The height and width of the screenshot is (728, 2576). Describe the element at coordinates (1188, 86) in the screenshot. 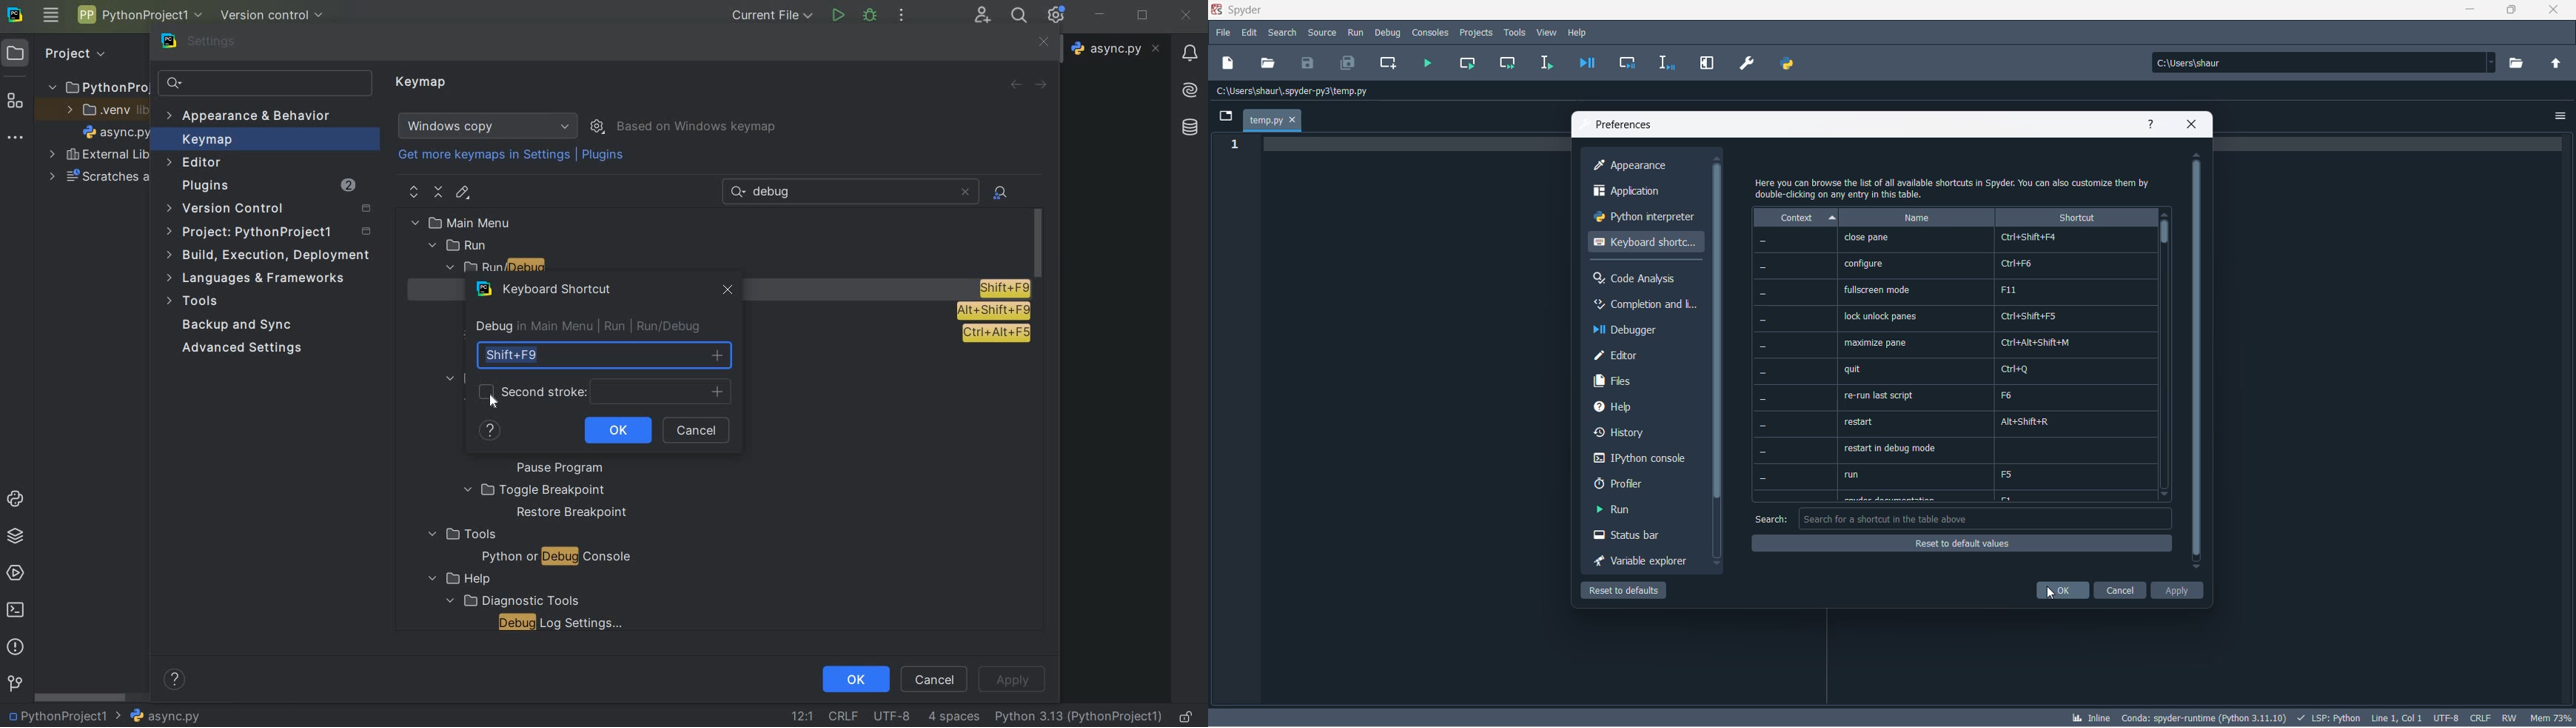

I see `AI asistant` at that location.